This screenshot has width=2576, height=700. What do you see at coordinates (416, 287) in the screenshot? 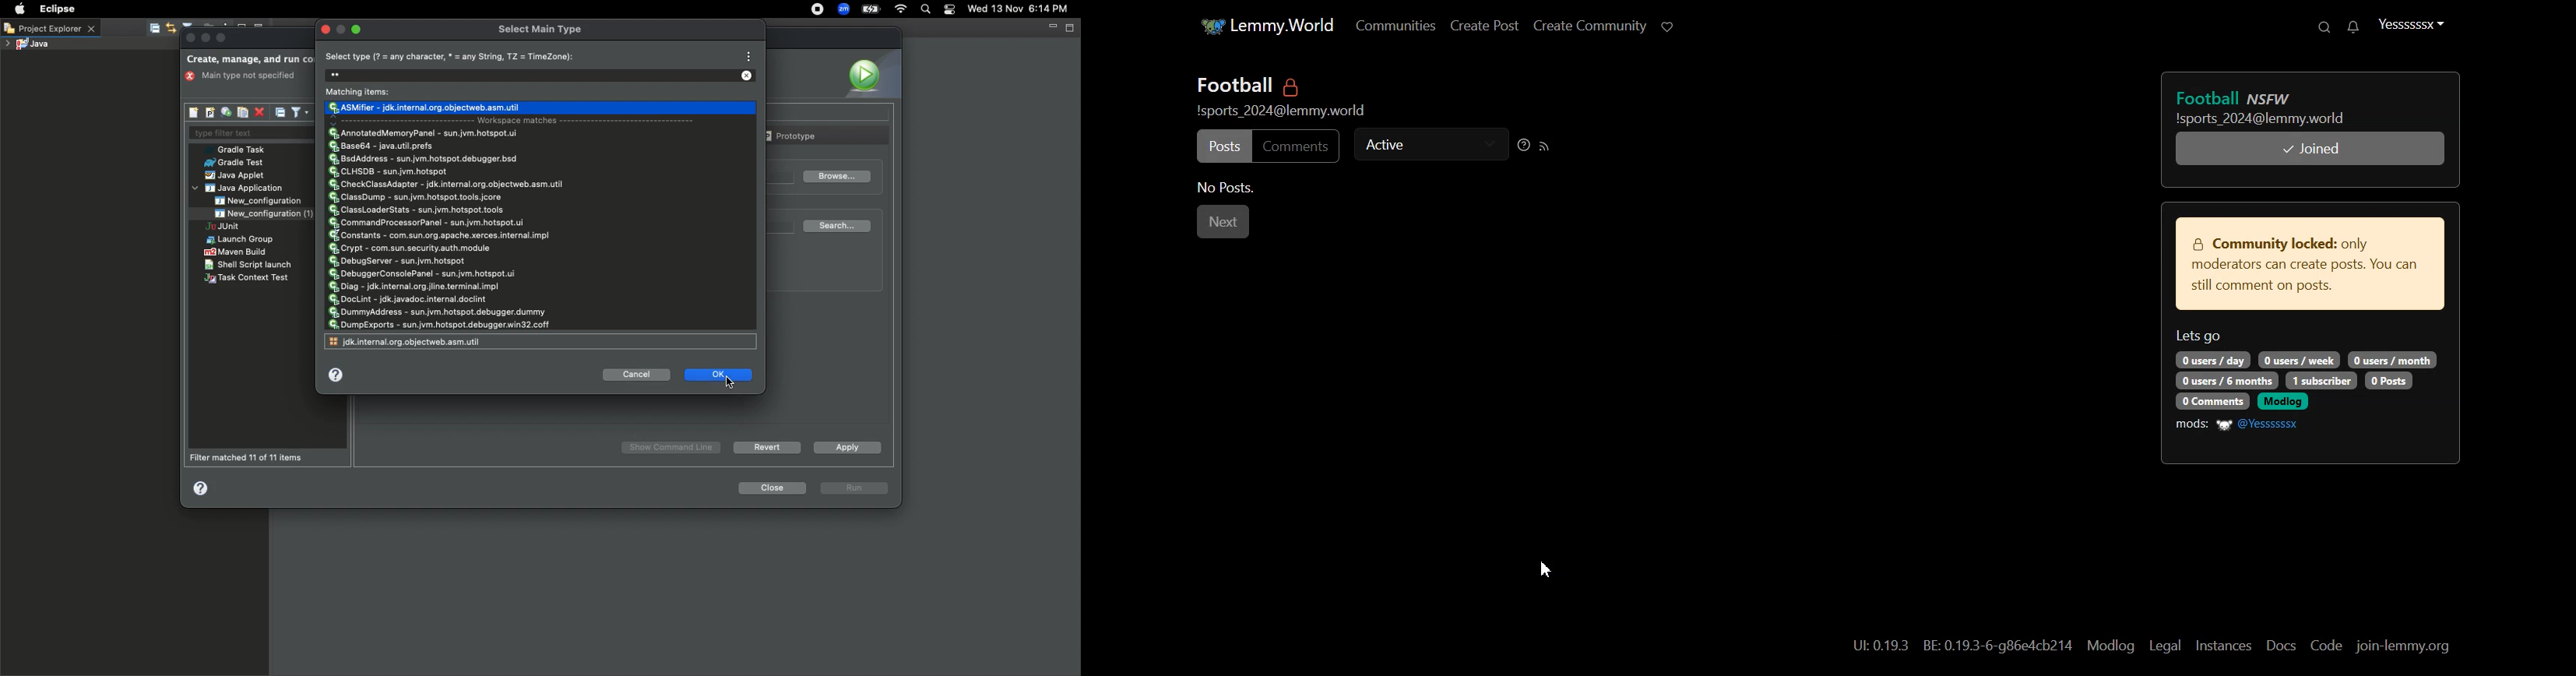
I see `Diag - jdk.internal.org.jline.terminal.impl` at bounding box center [416, 287].